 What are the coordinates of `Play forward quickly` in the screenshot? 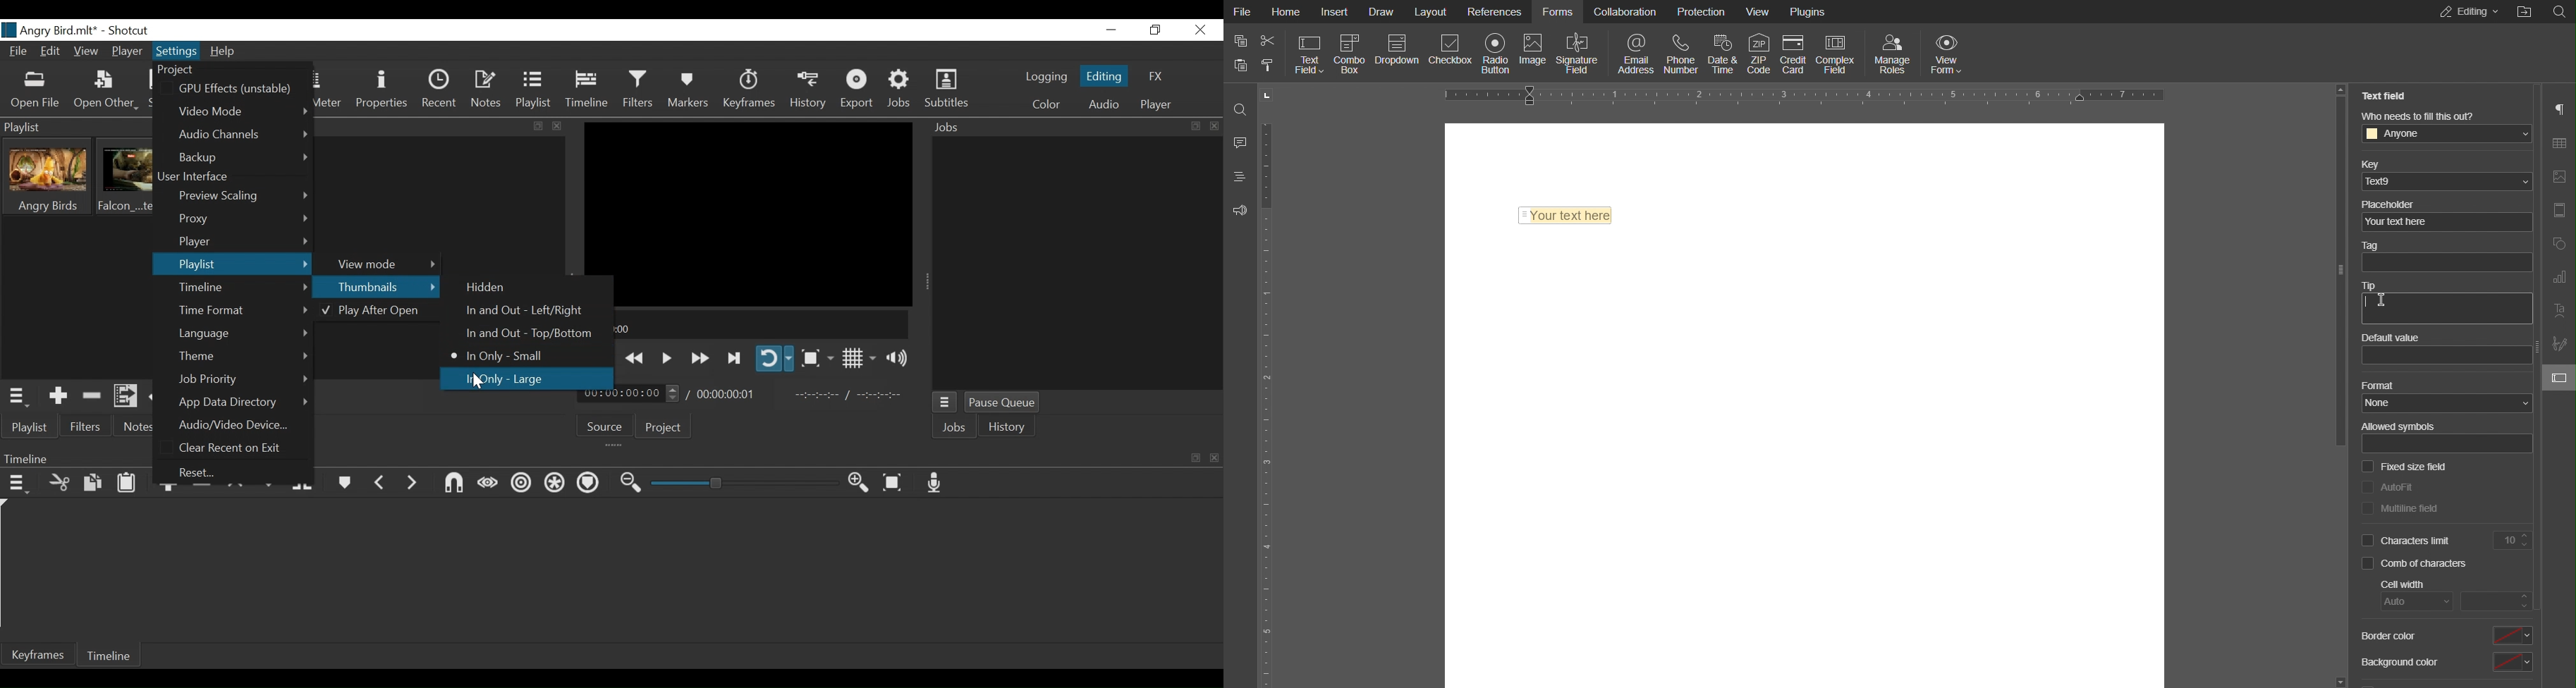 It's located at (700, 359).